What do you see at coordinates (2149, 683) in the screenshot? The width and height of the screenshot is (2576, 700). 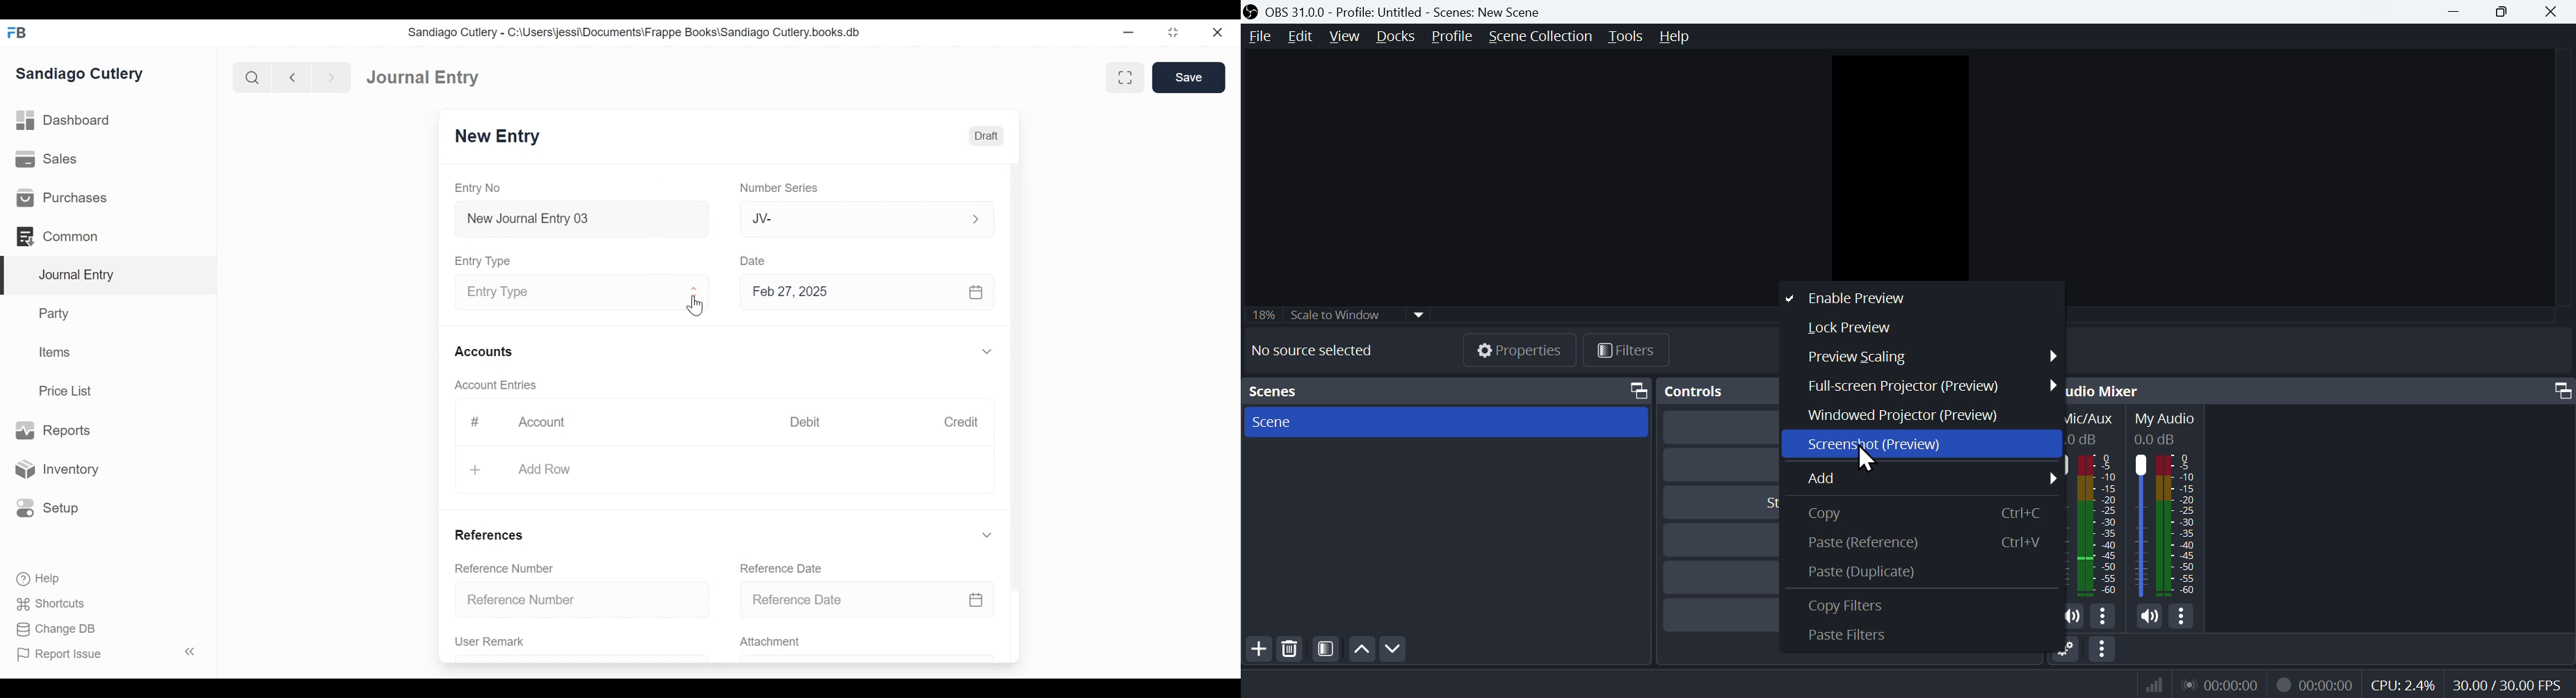 I see `signals` at bounding box center [2149, 683].